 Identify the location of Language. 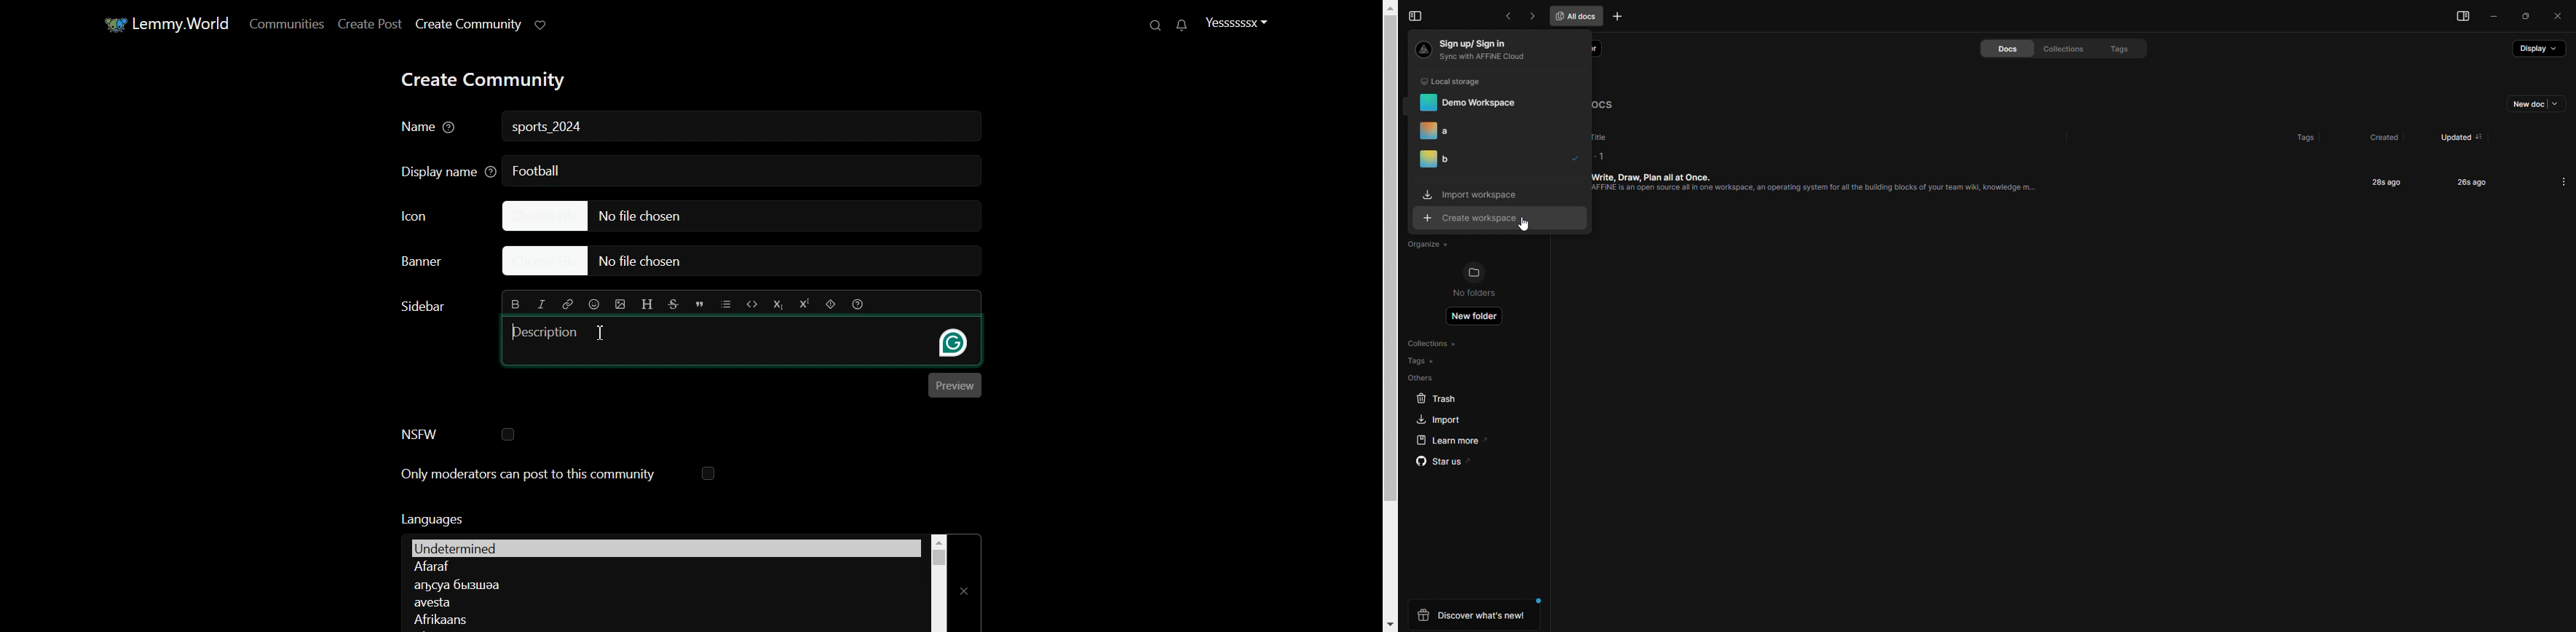
(663, 602).